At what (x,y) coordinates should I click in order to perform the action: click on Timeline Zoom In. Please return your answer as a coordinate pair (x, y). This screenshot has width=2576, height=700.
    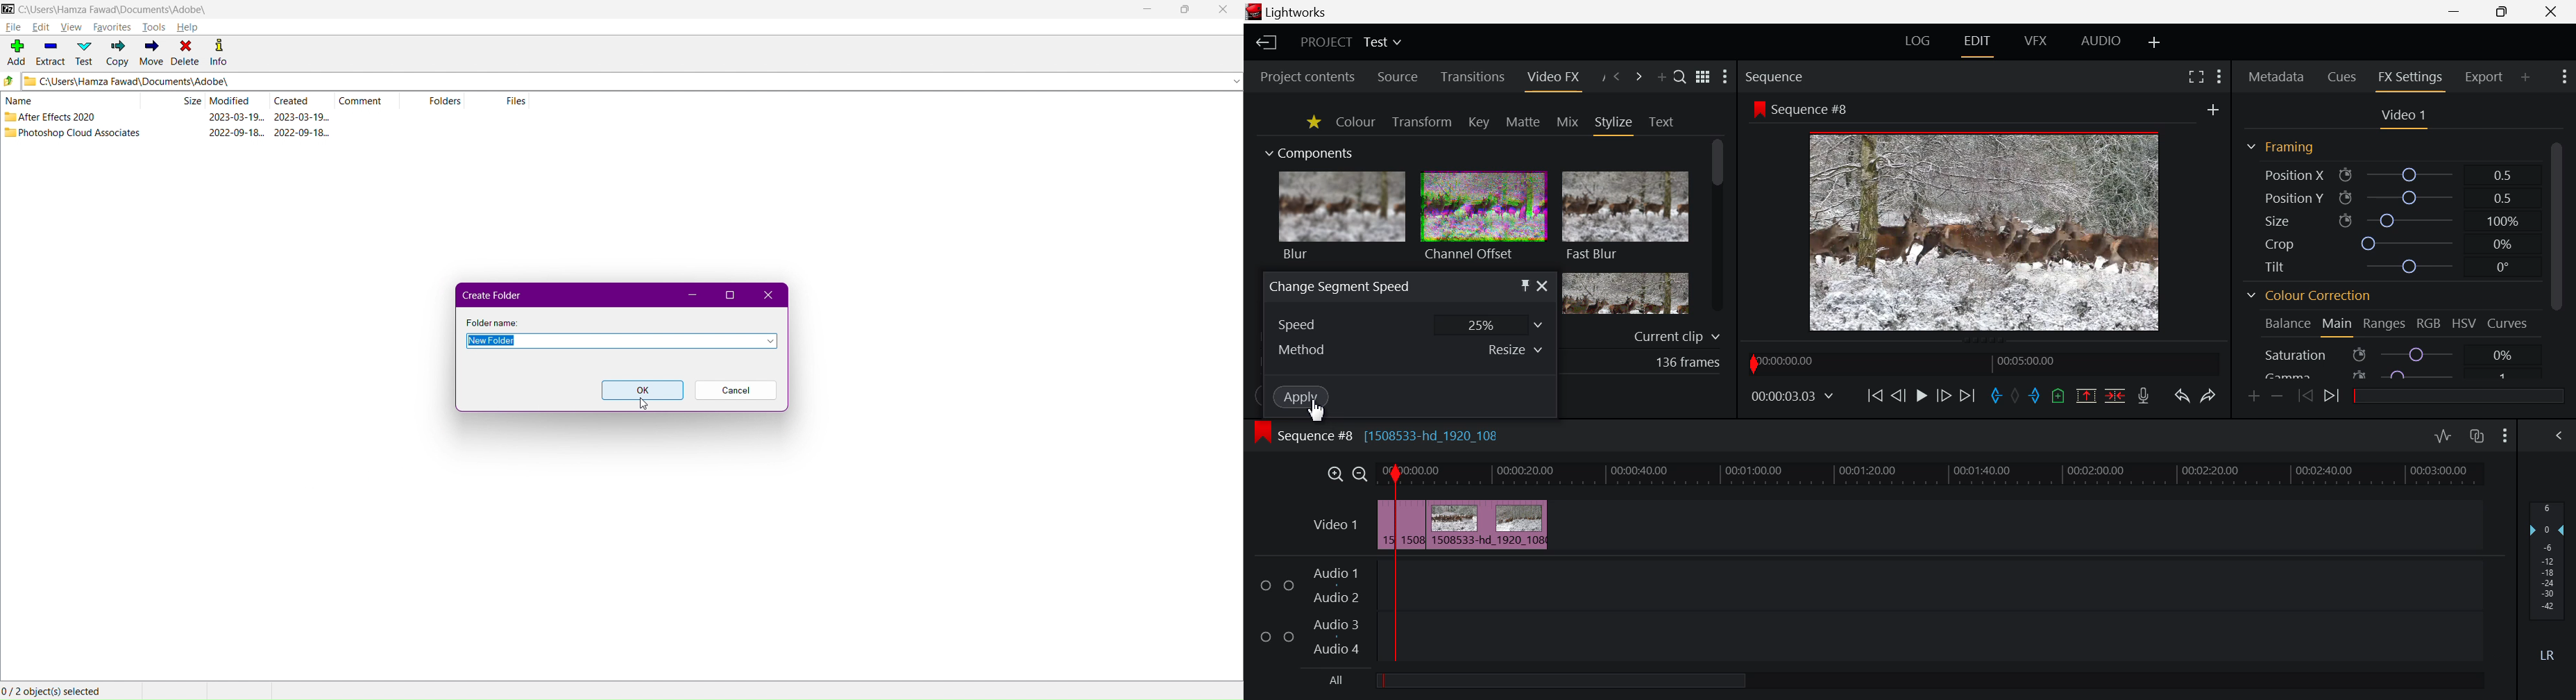
    Looking at the image, I should click on (1334, 474).